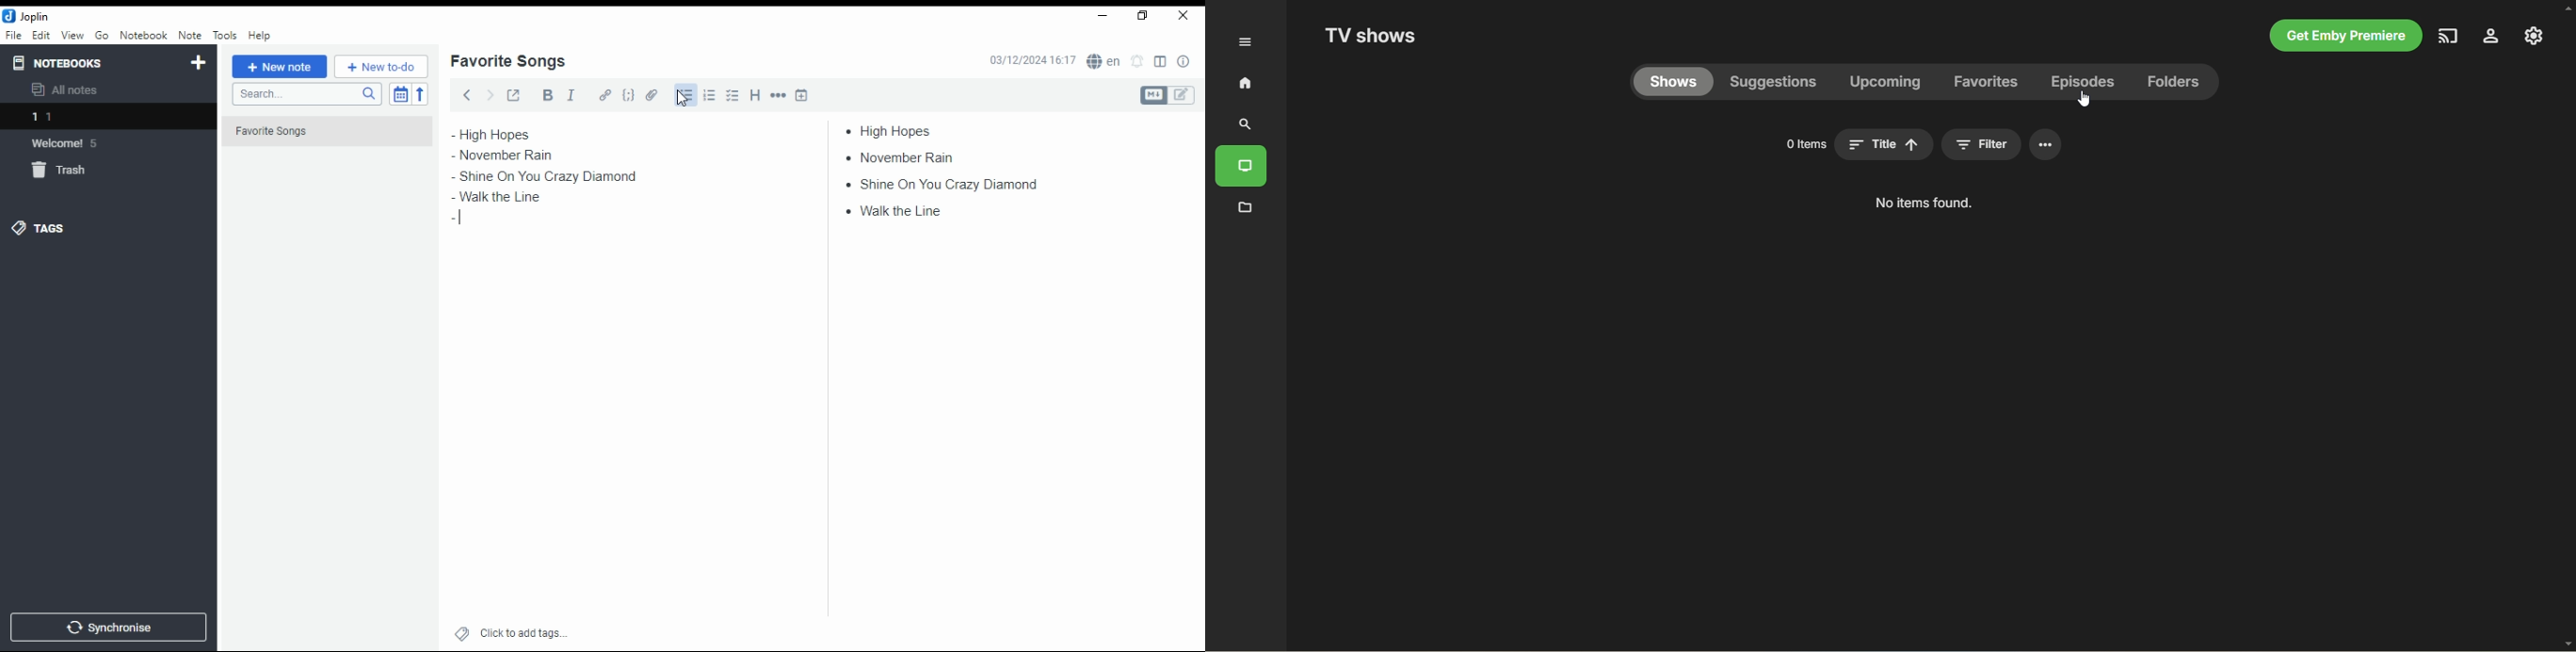 The image size is (2576, 672). I want to click on code, so click(628, 95).